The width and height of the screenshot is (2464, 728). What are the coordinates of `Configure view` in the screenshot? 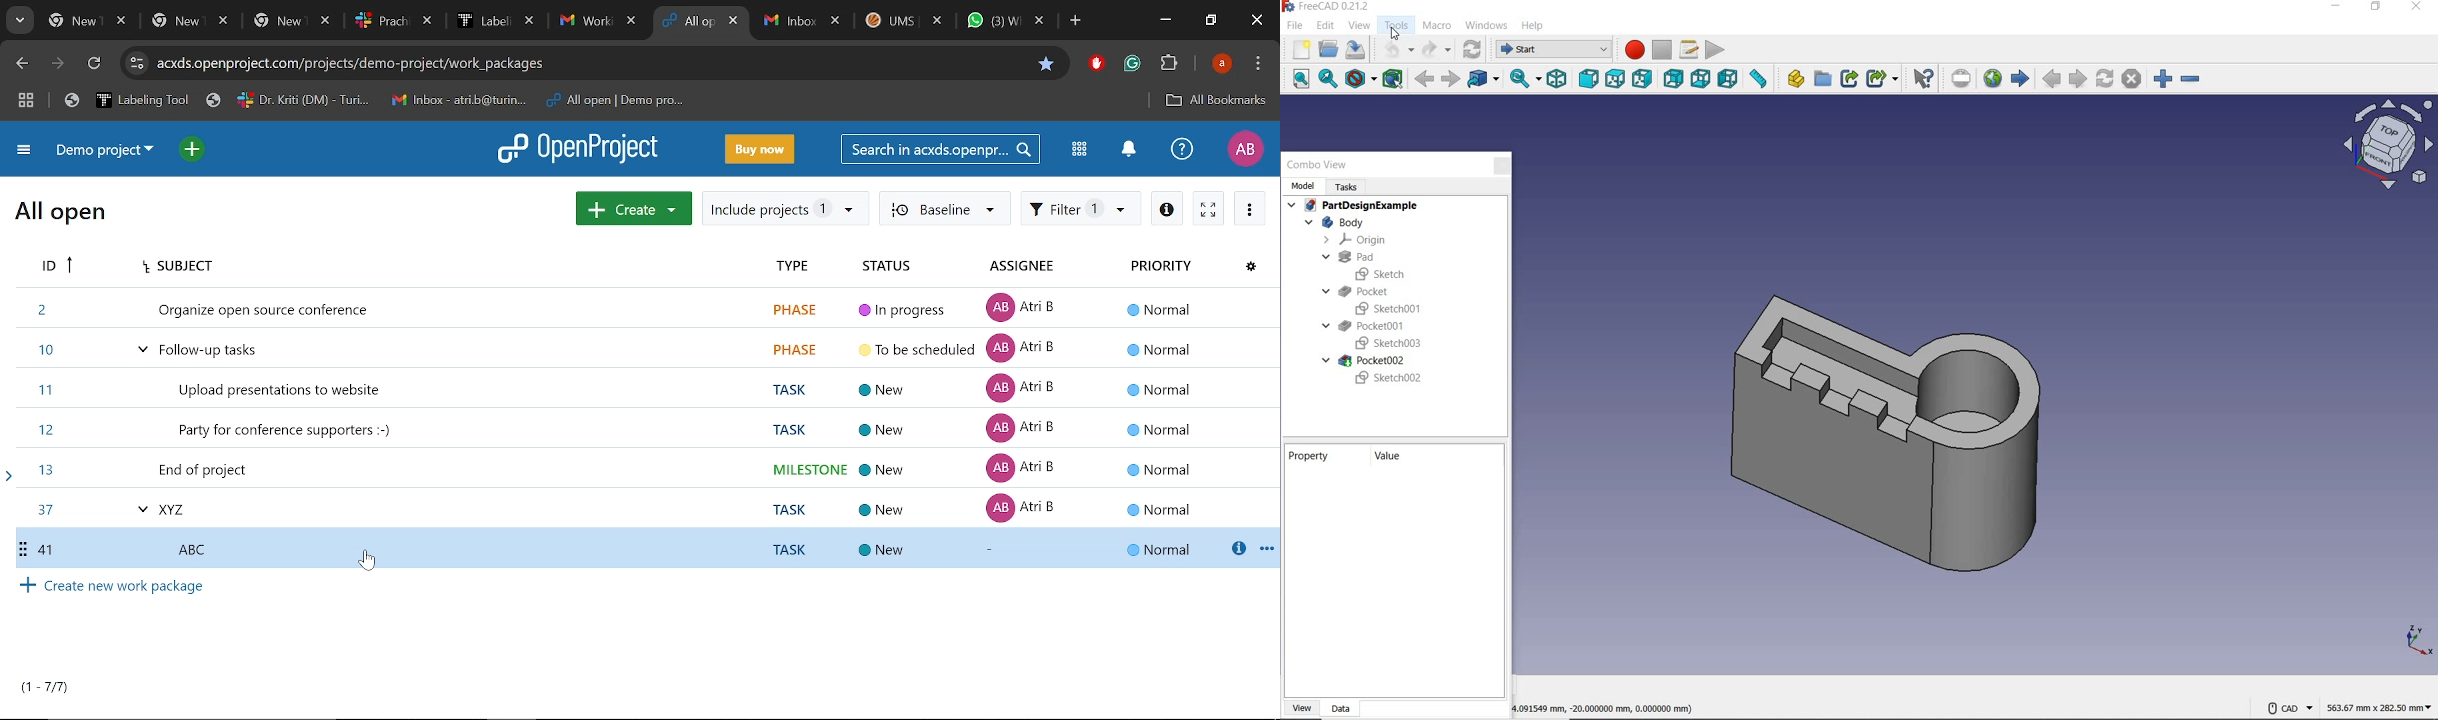 It's located at (1253, 266).